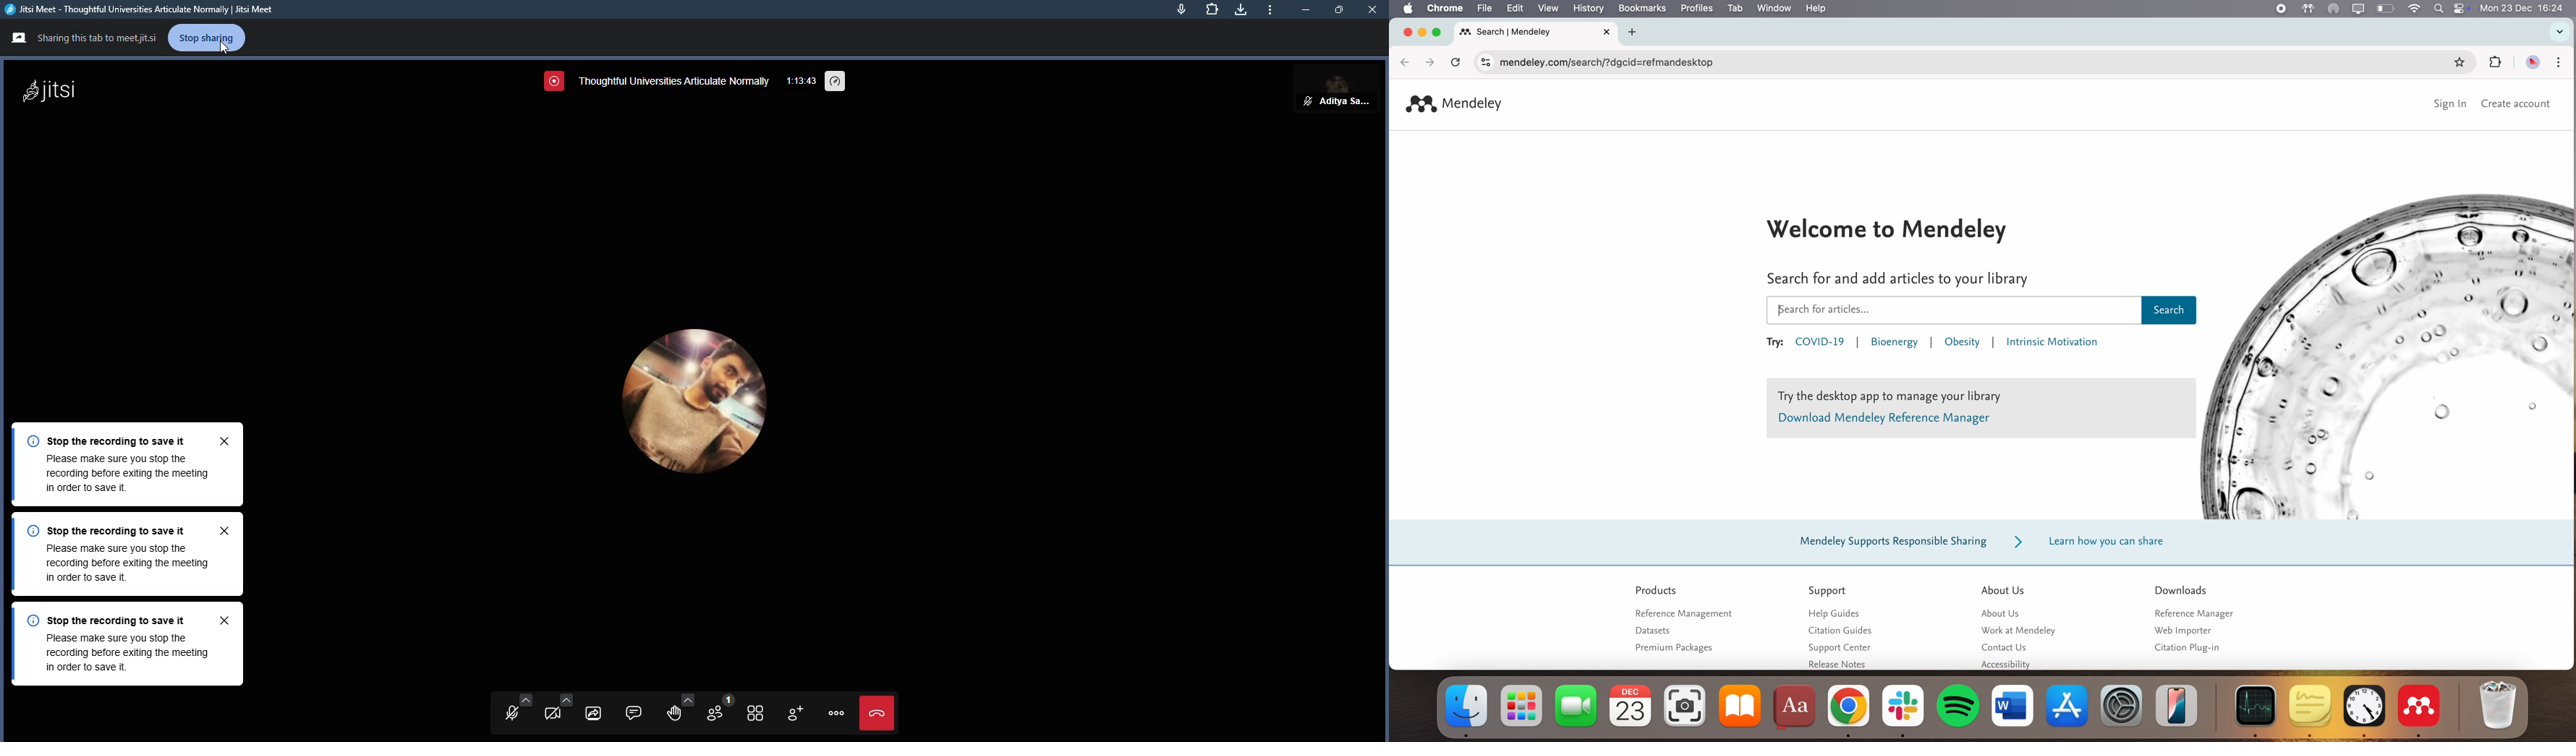  I want to click on unmute mic, so click(514, 712).